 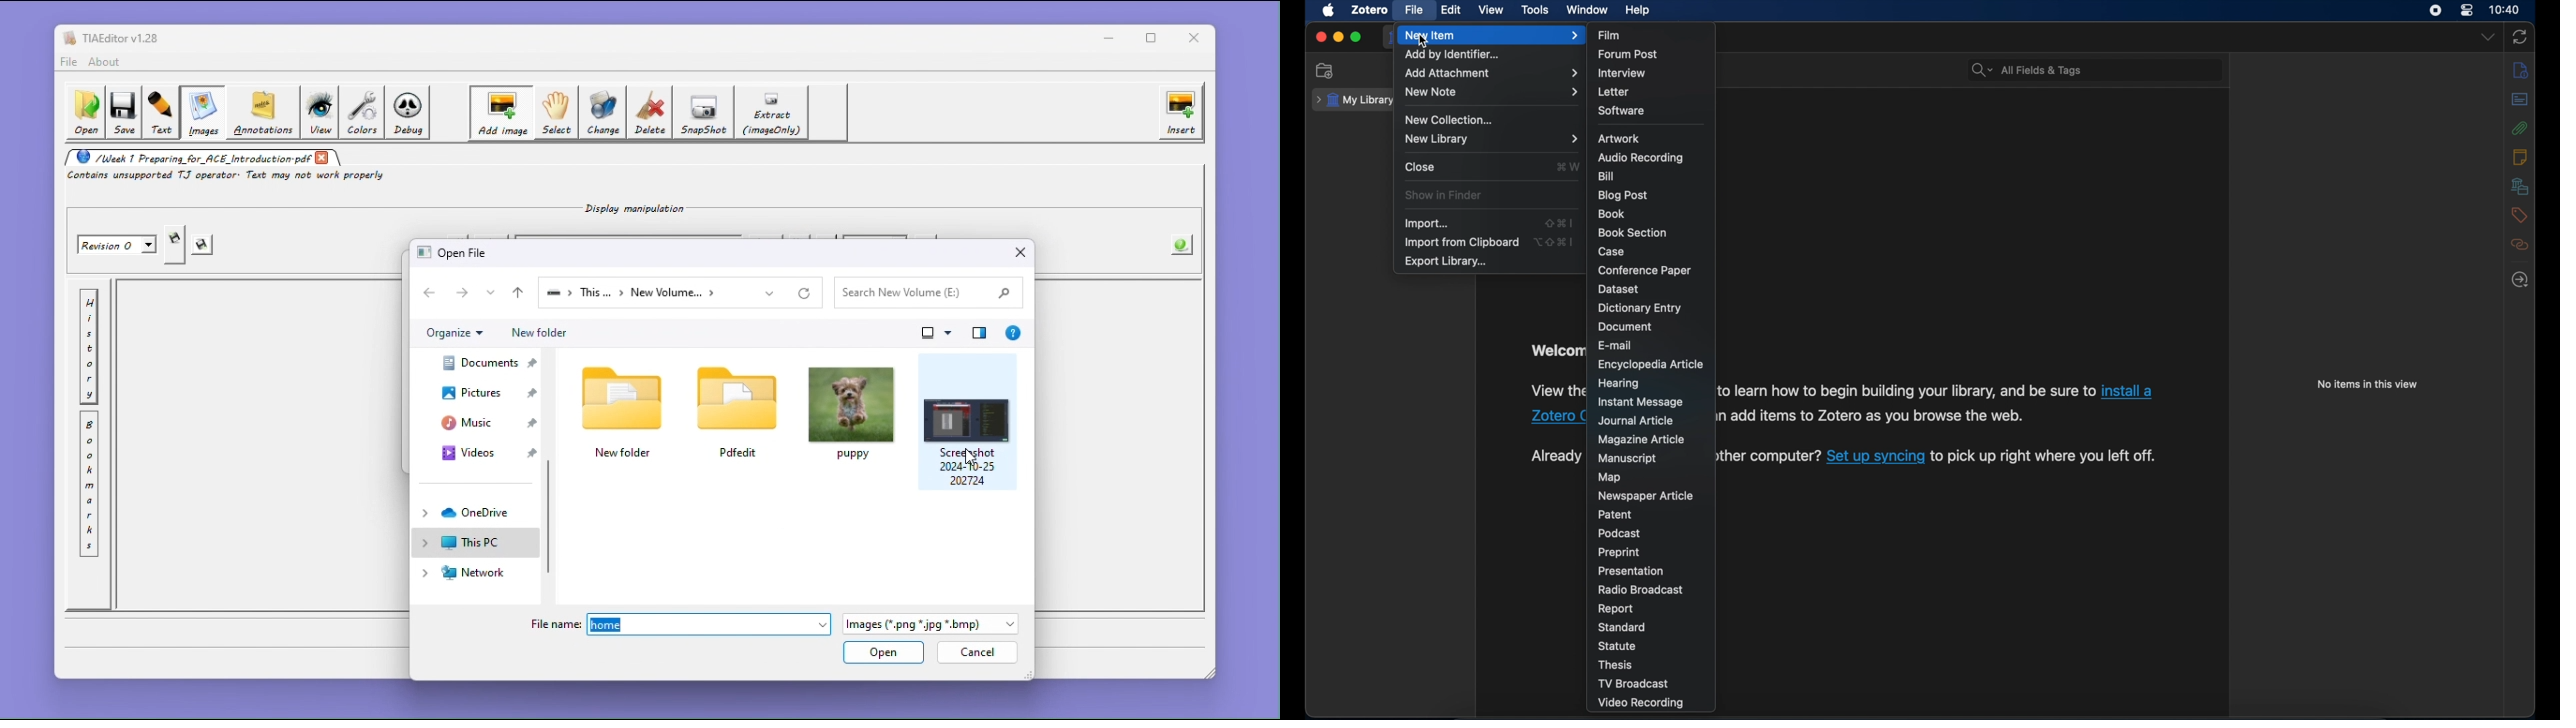 What do you see at coordinates (1768, 455) in the screenshot?
I see `another computer?` at bounding box center [1768, 455].